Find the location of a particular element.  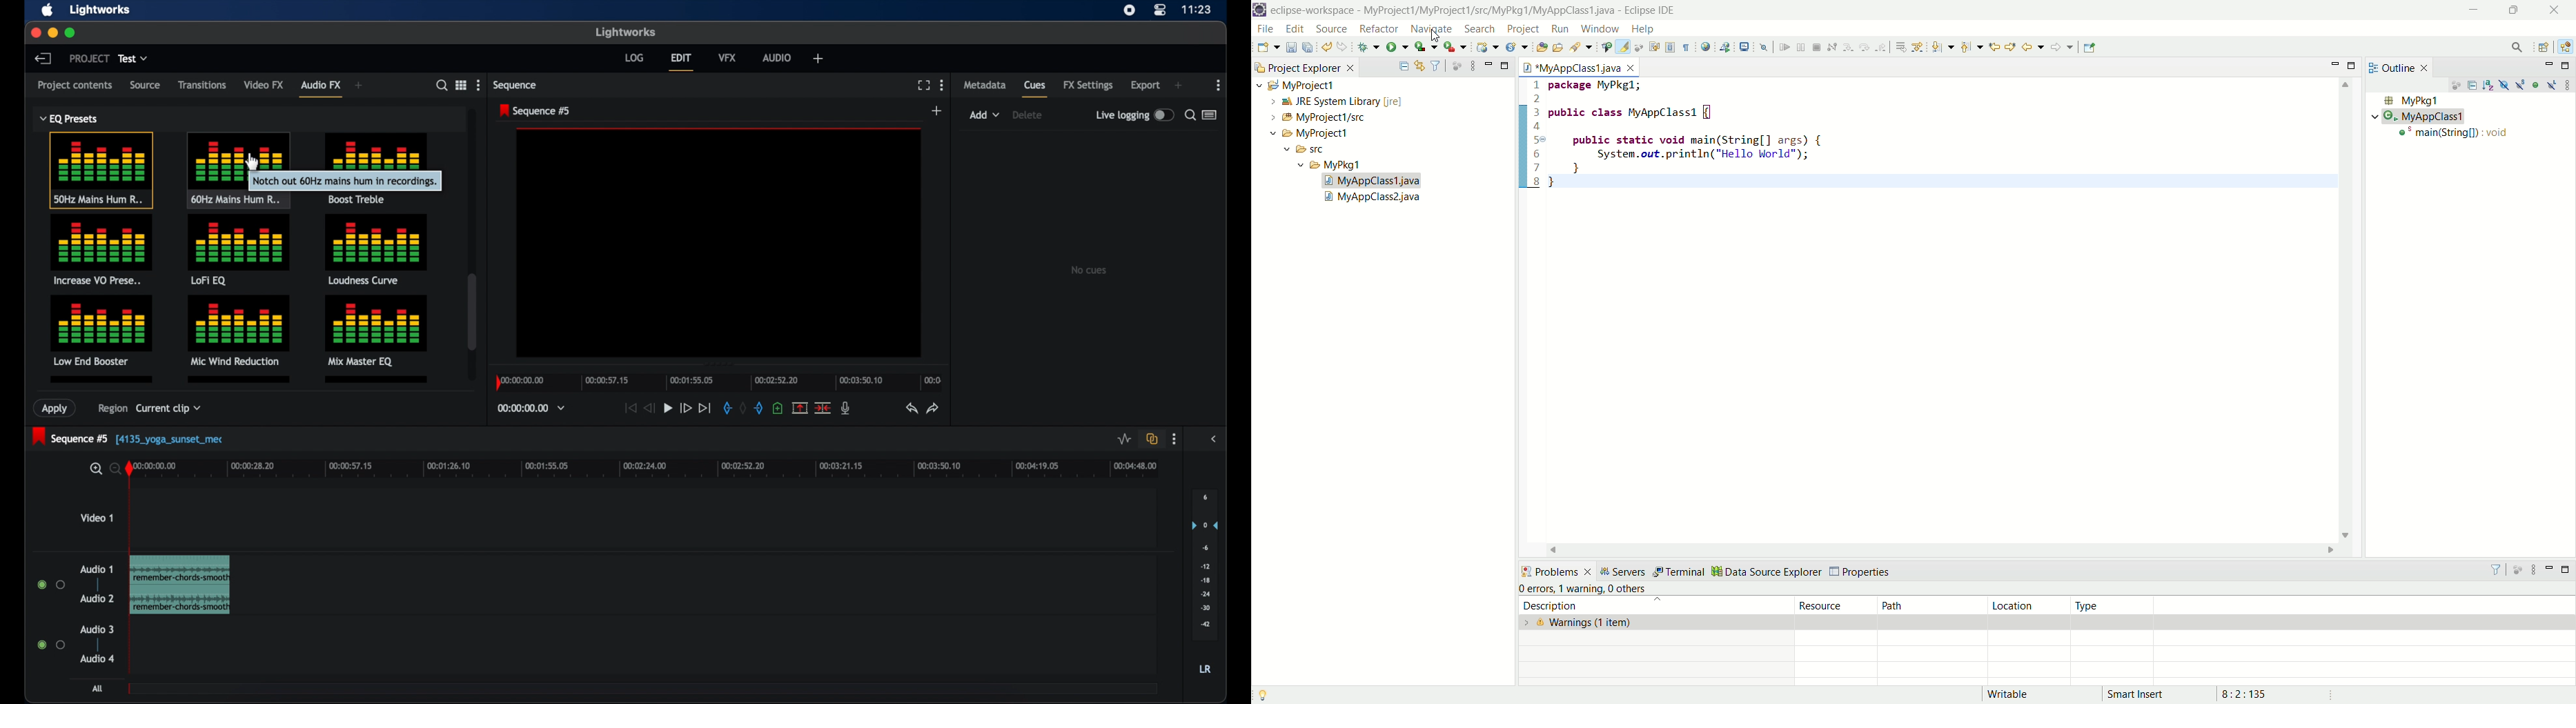

resource is located at coordinates (1838, 605).